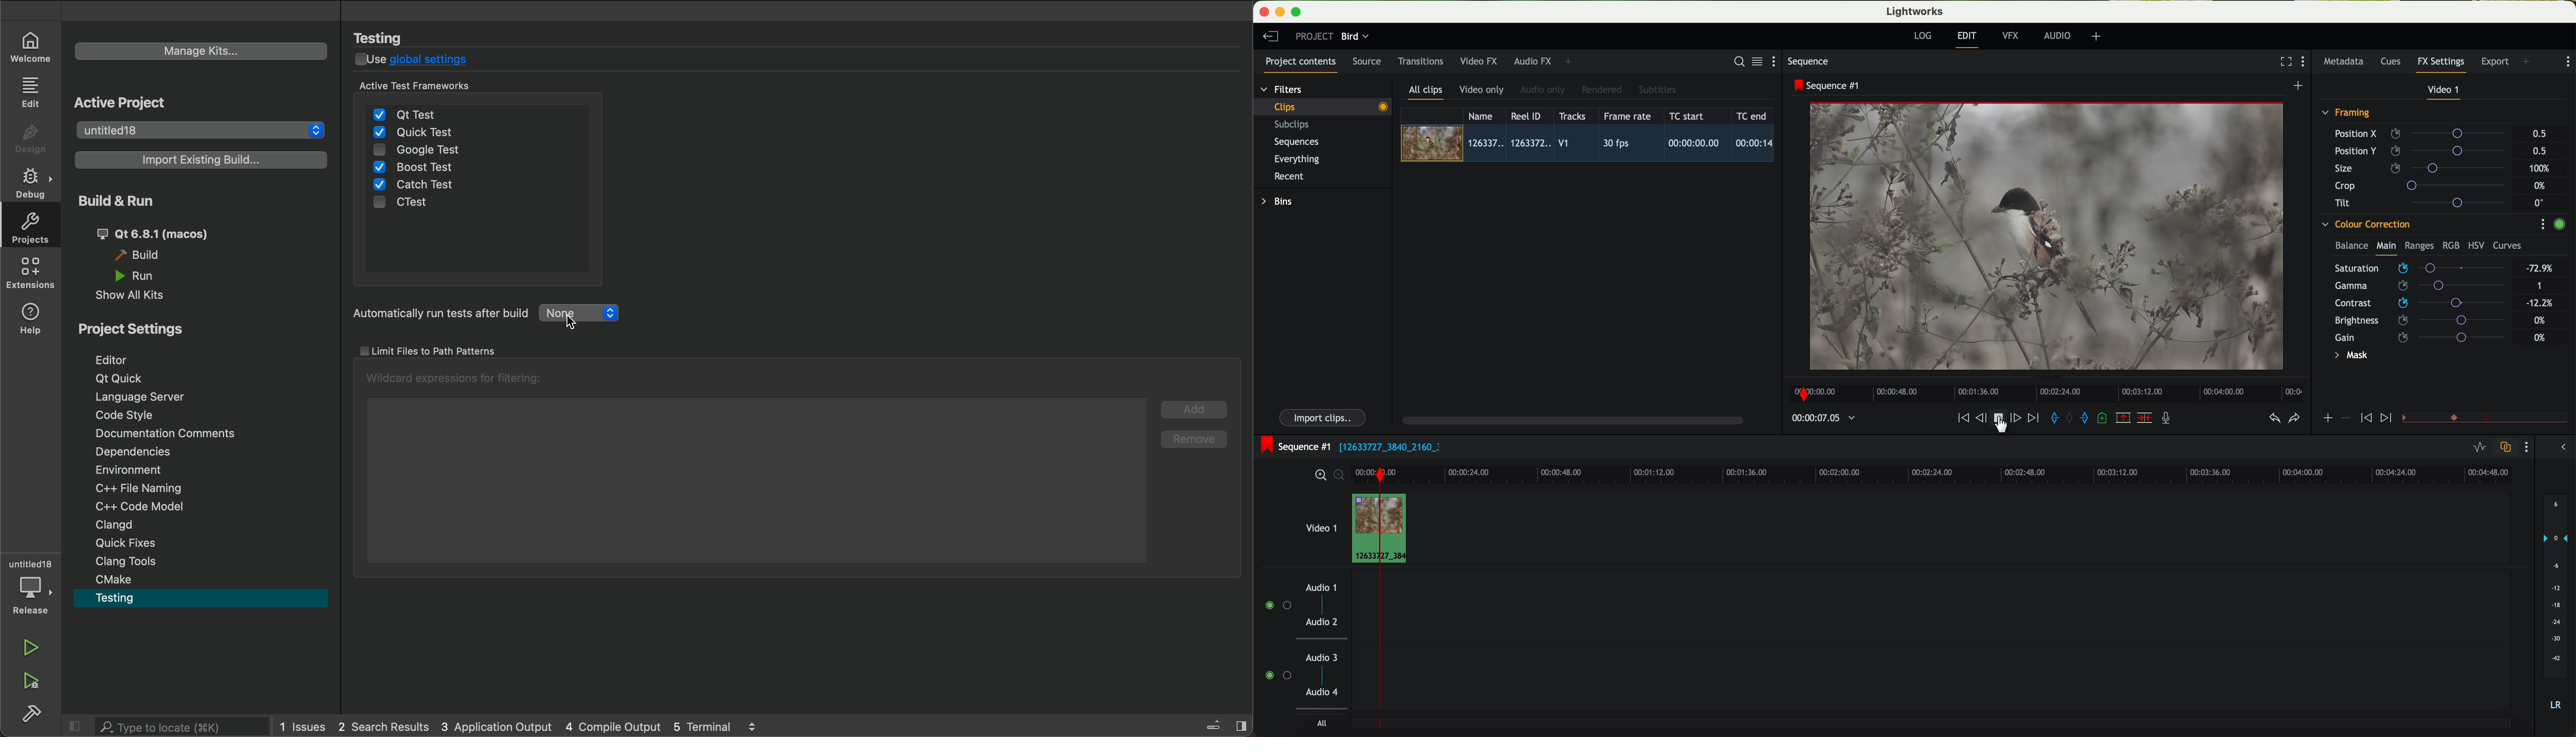 The image size is (2576, 756). I want to click on c++ code model, so click(134, 505).